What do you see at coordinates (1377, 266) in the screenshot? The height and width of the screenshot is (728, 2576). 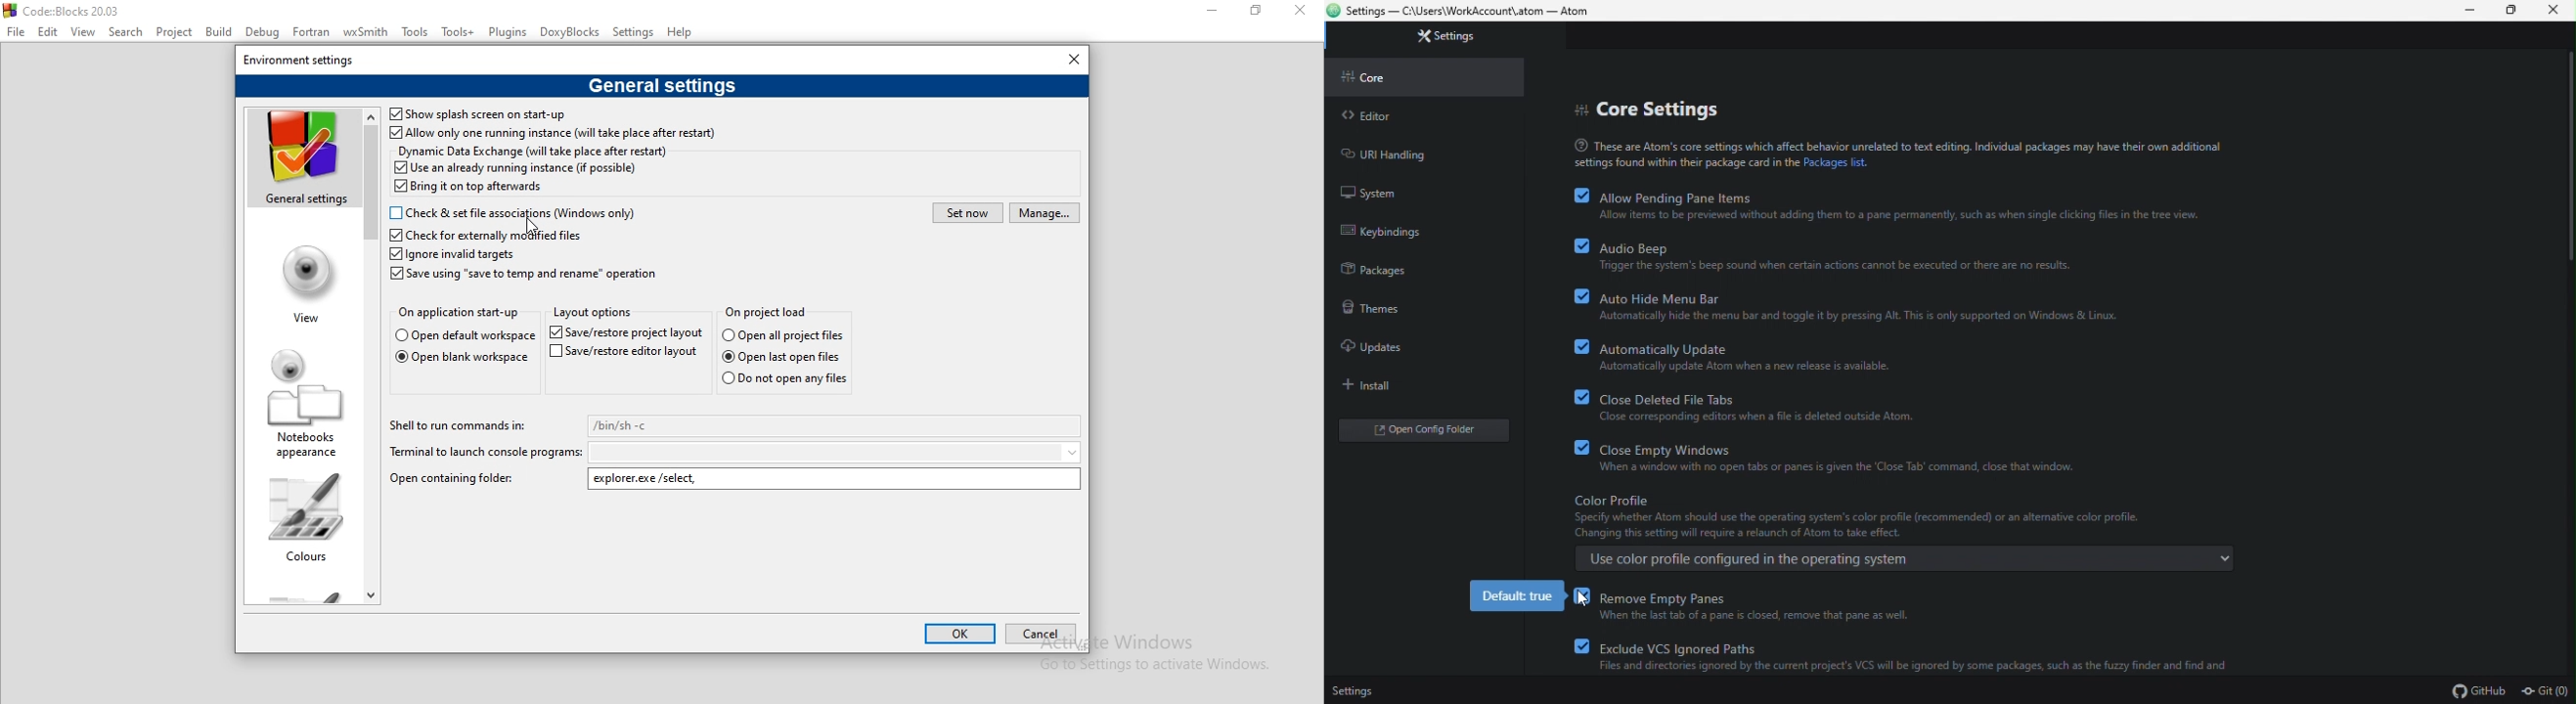 I see `packages` at bounding box center [1377, 266].